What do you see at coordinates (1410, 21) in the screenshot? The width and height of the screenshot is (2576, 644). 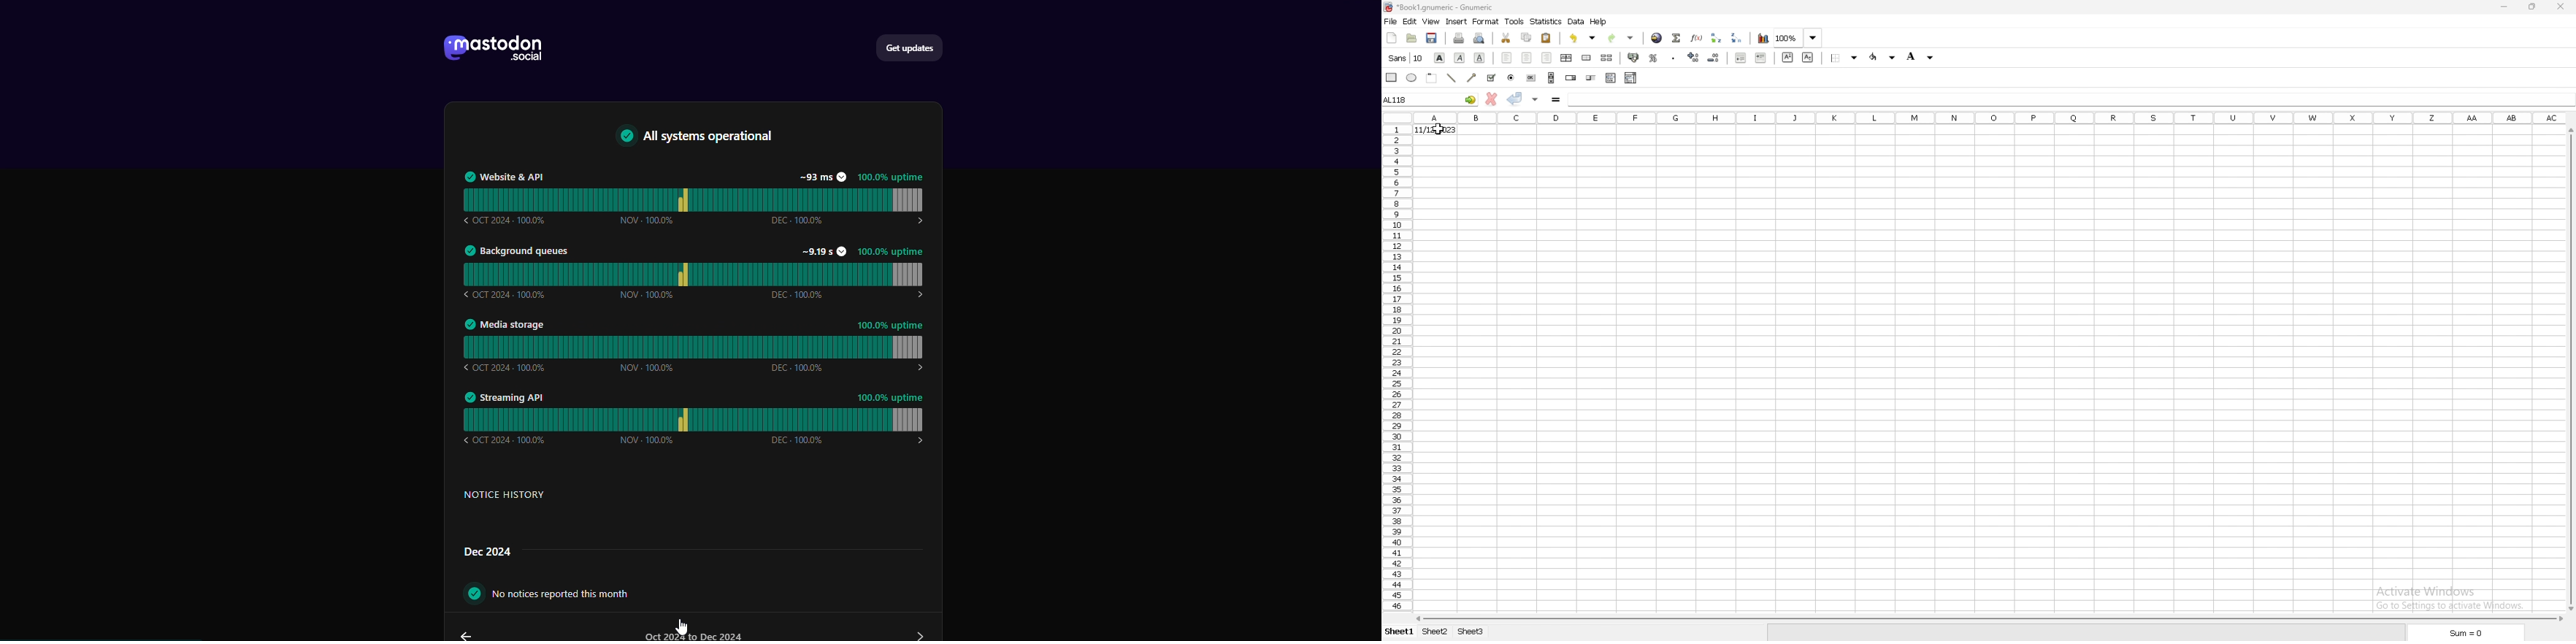 I see `edit` at bounding box center [1410, 21].